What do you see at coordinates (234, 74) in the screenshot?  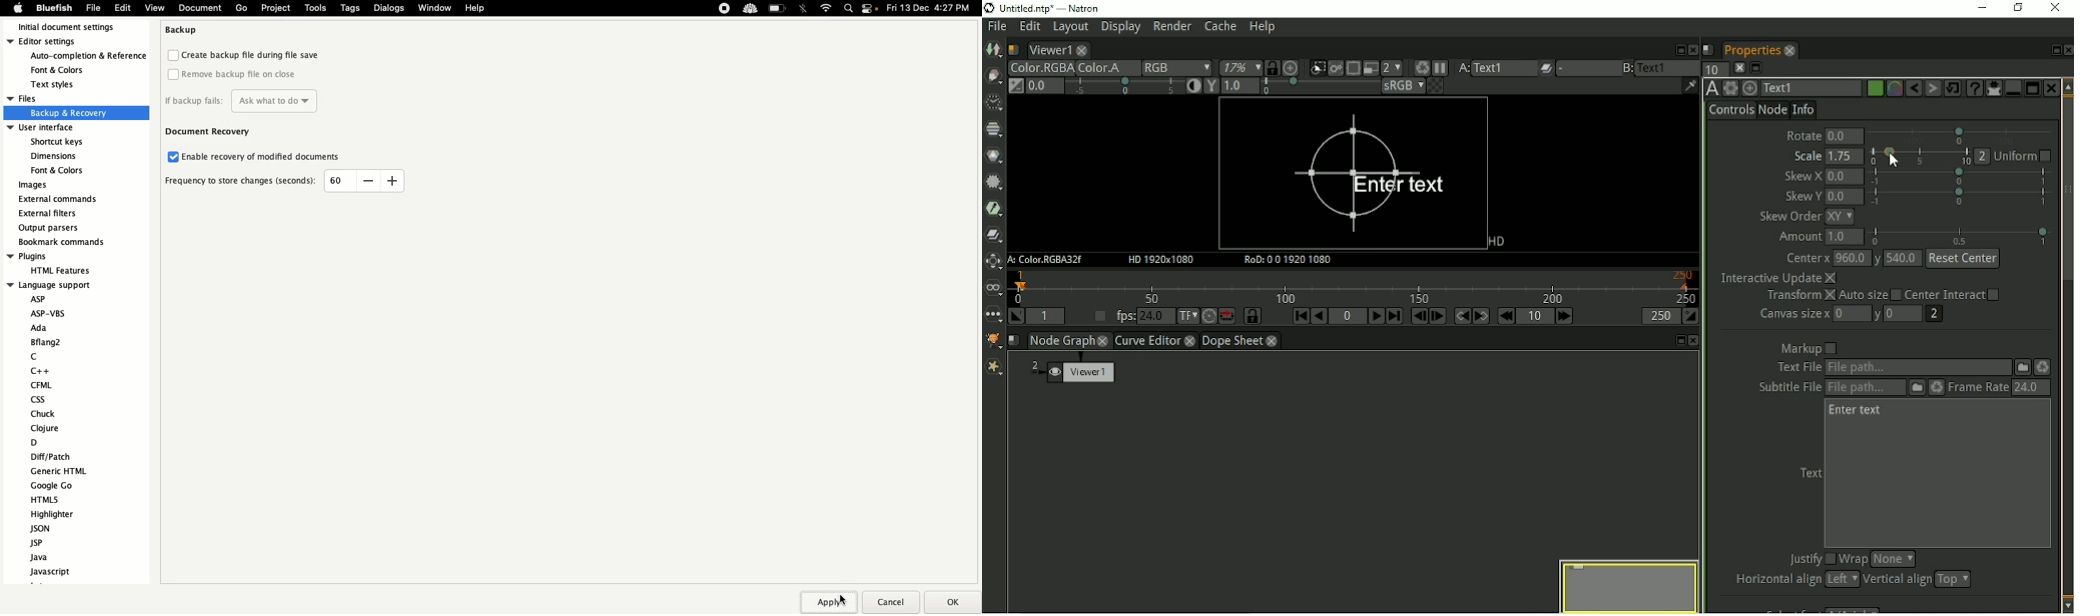 I see `Remove backup file on the close` at bounding box center [234, 74].